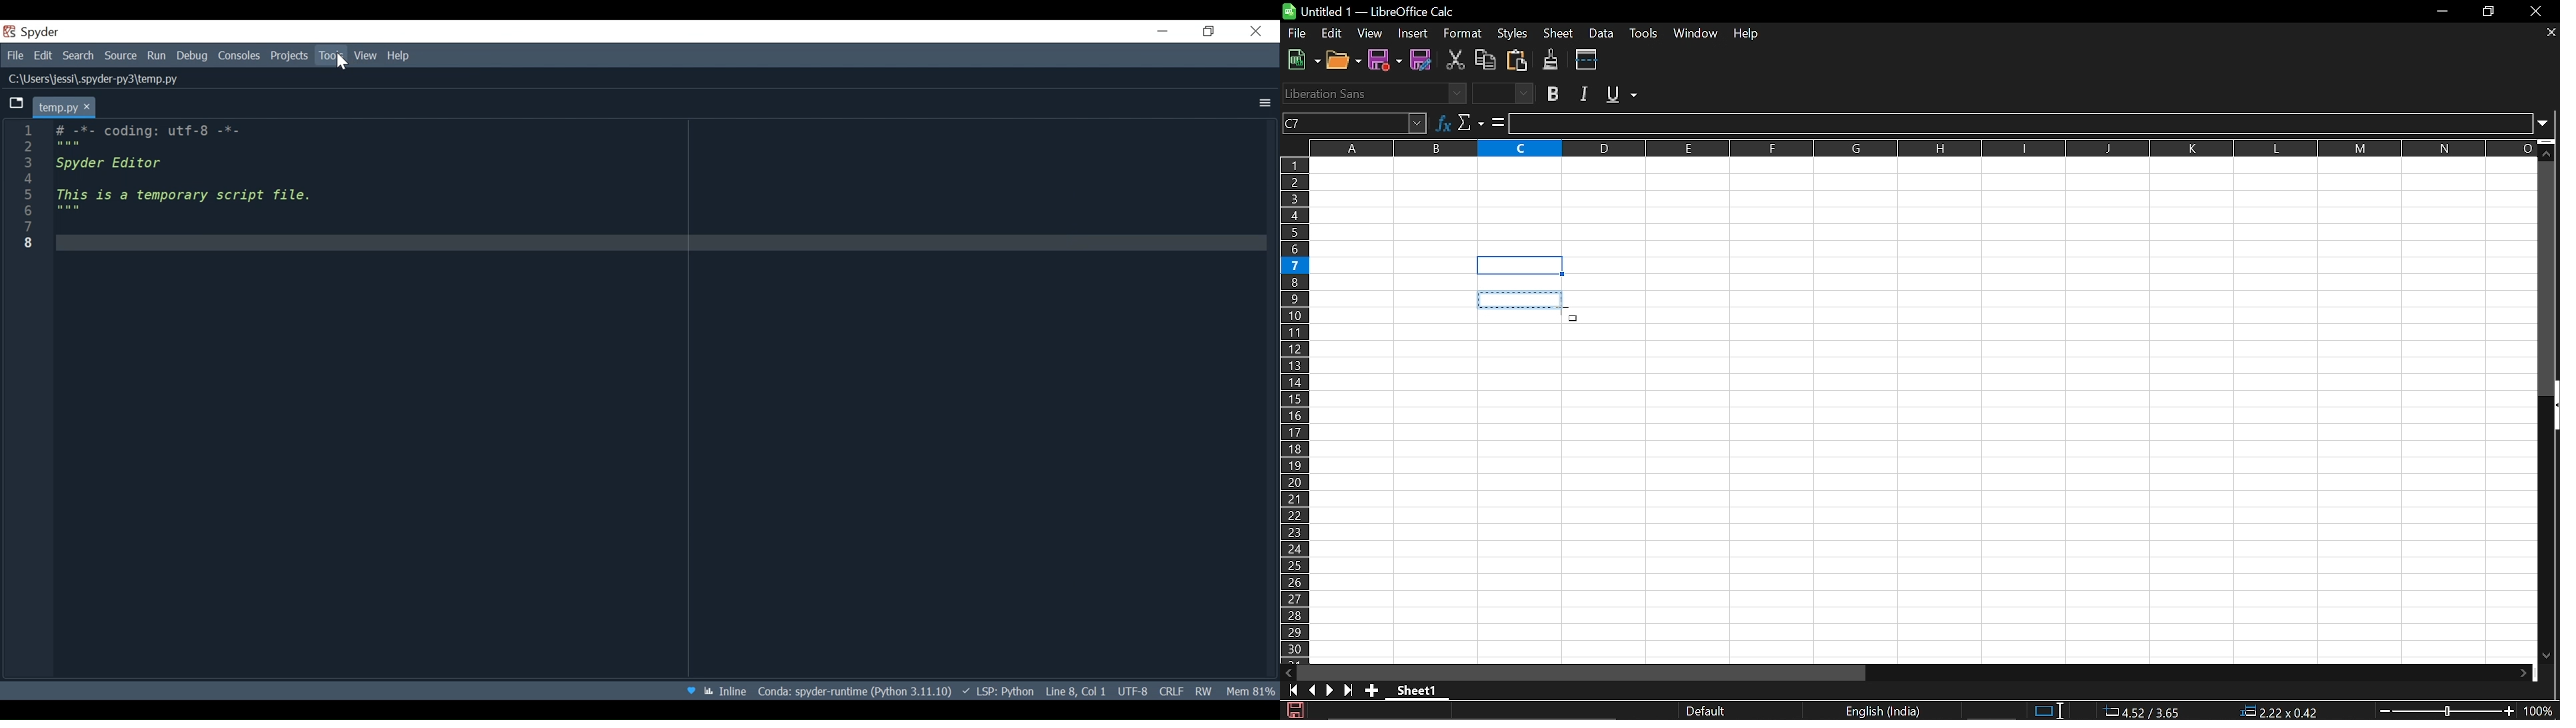 The image size is (2576, 728). Describe the element at coordinates (1422, 692) in the screenshot. I see `Current sheet` at that location.